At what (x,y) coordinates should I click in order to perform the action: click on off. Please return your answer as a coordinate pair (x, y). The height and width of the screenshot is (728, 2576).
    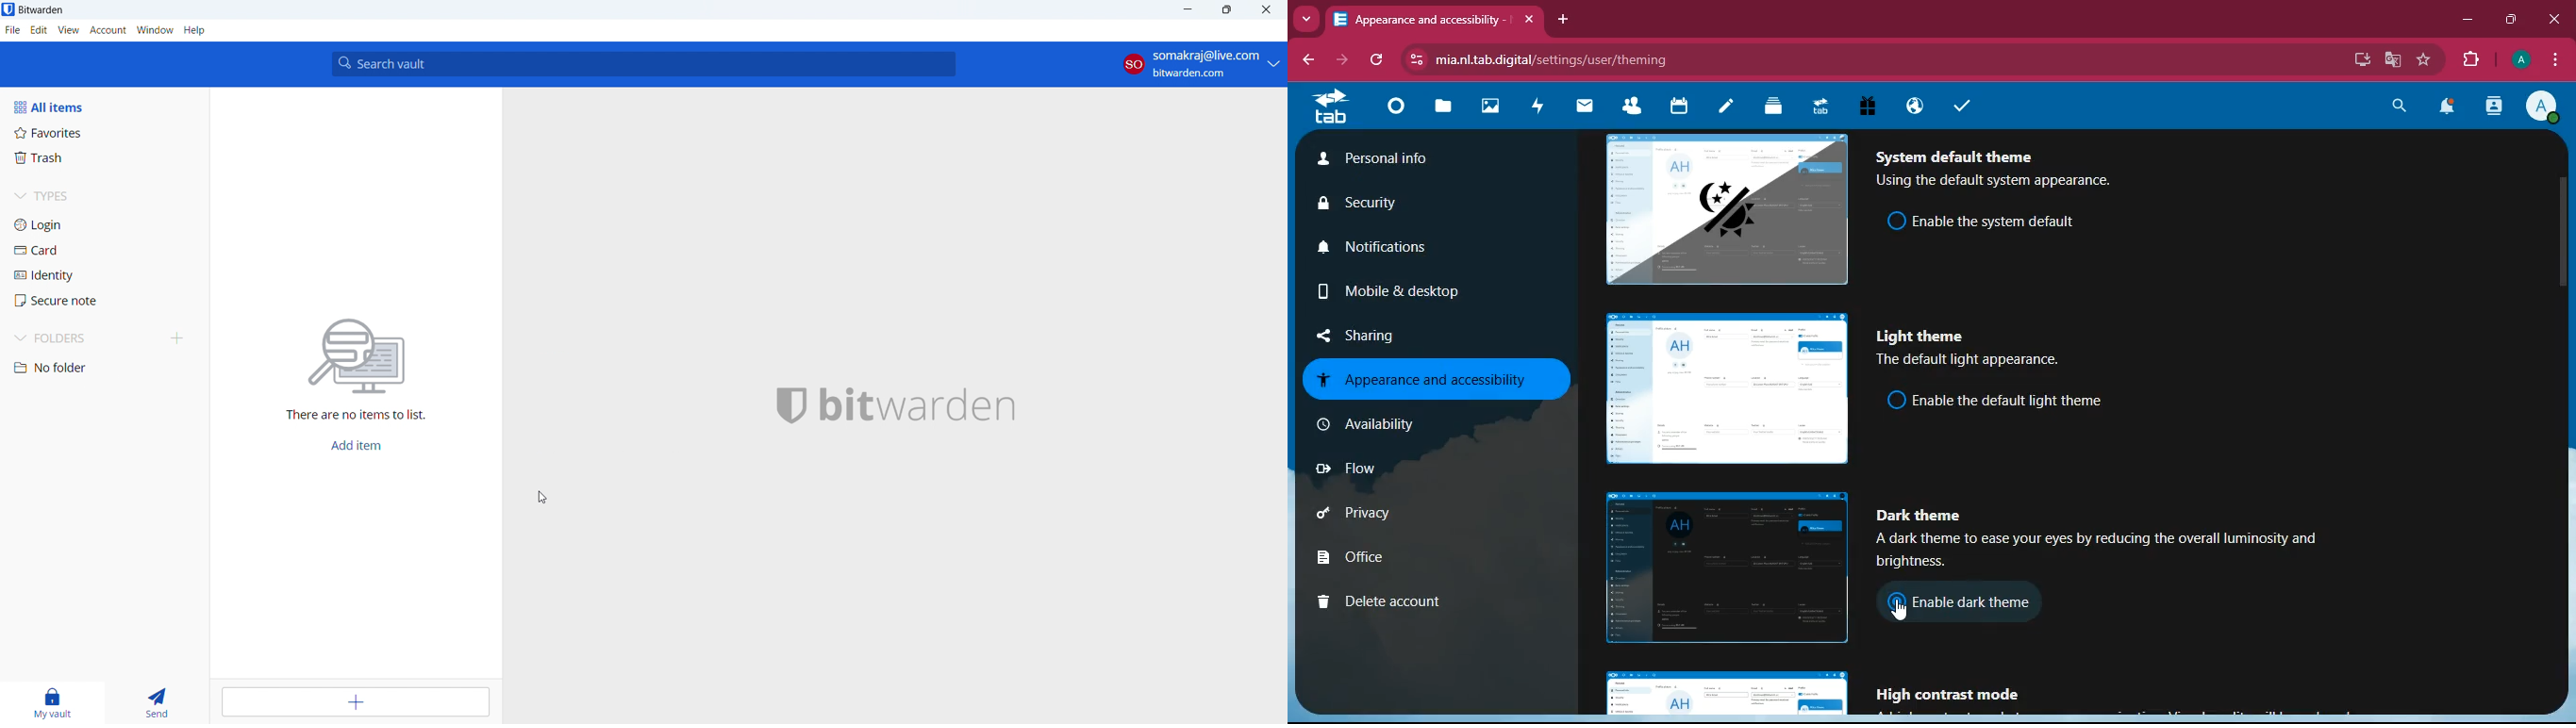
    Looking at the image, I should click on (1896, 400).